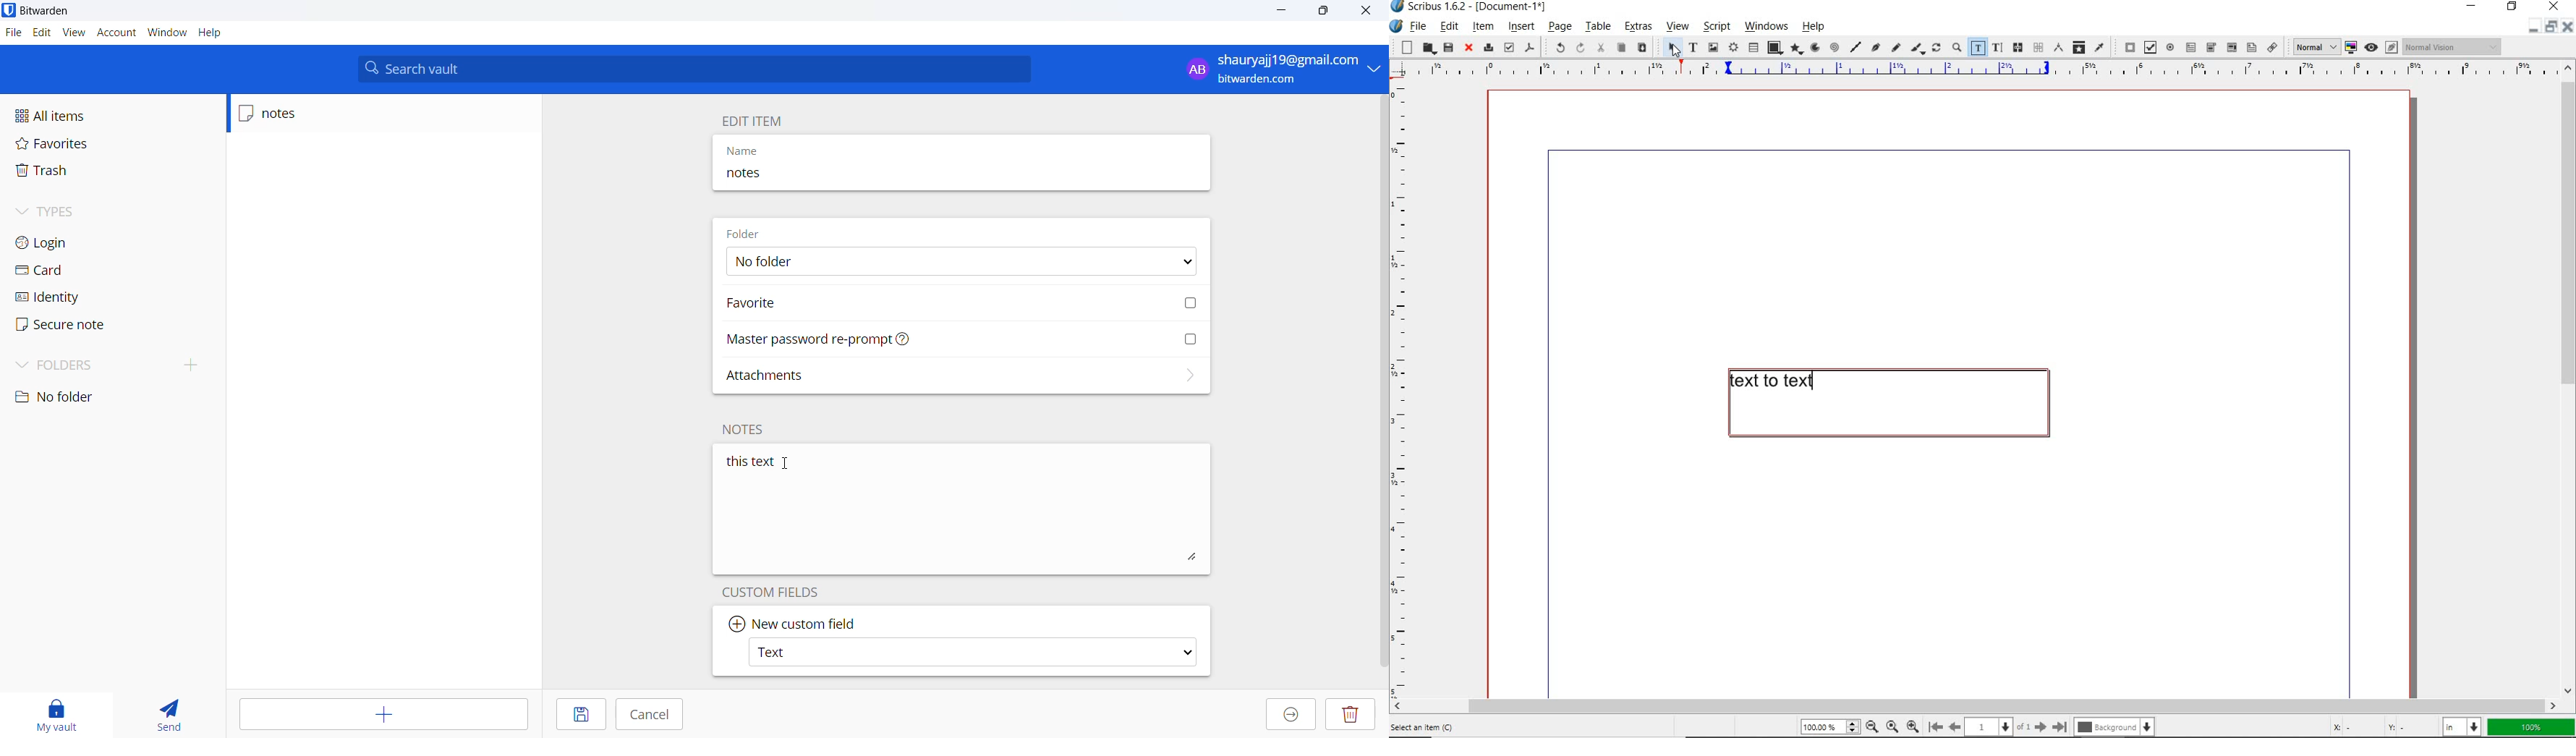 This screenshot has width=2576, height=756. What do you see at coordinates (1674, 53) in the screenshot?
I see `Cursor` at bounding box center [1674, 53].